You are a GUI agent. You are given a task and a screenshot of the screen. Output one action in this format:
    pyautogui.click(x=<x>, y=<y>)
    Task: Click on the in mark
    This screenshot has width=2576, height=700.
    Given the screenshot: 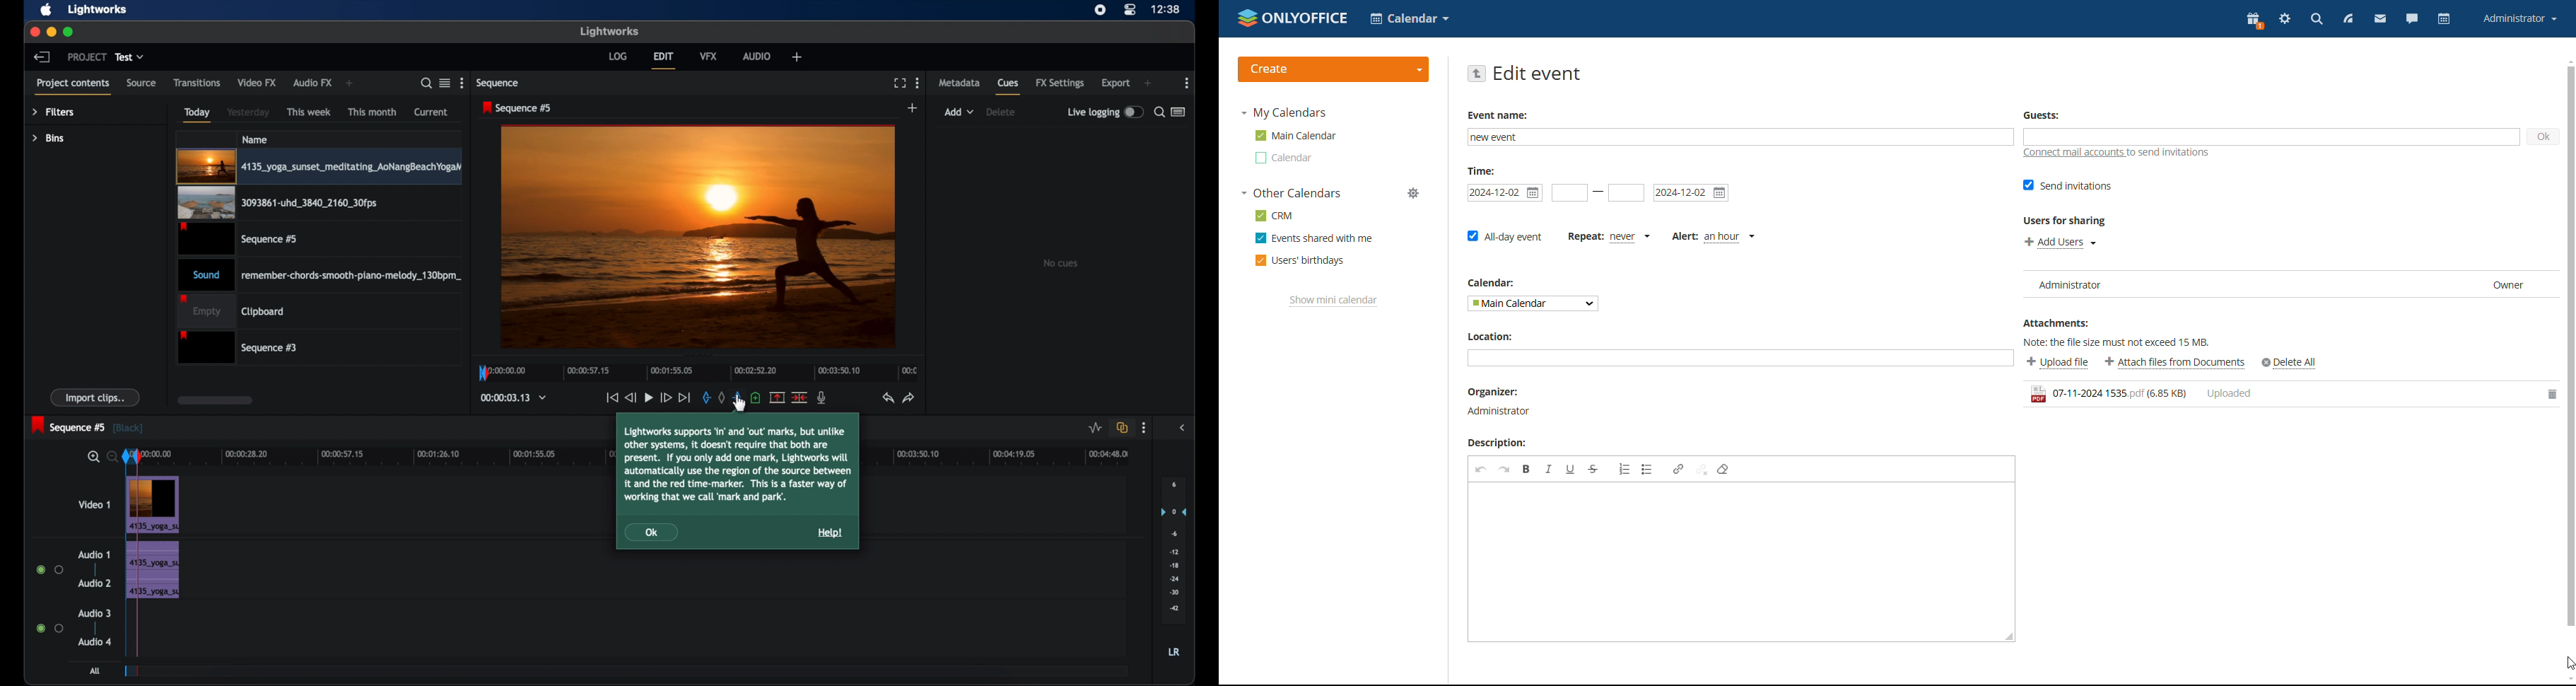 What is the action you would take?
    pyautogui.click(x=705, y=398)
    